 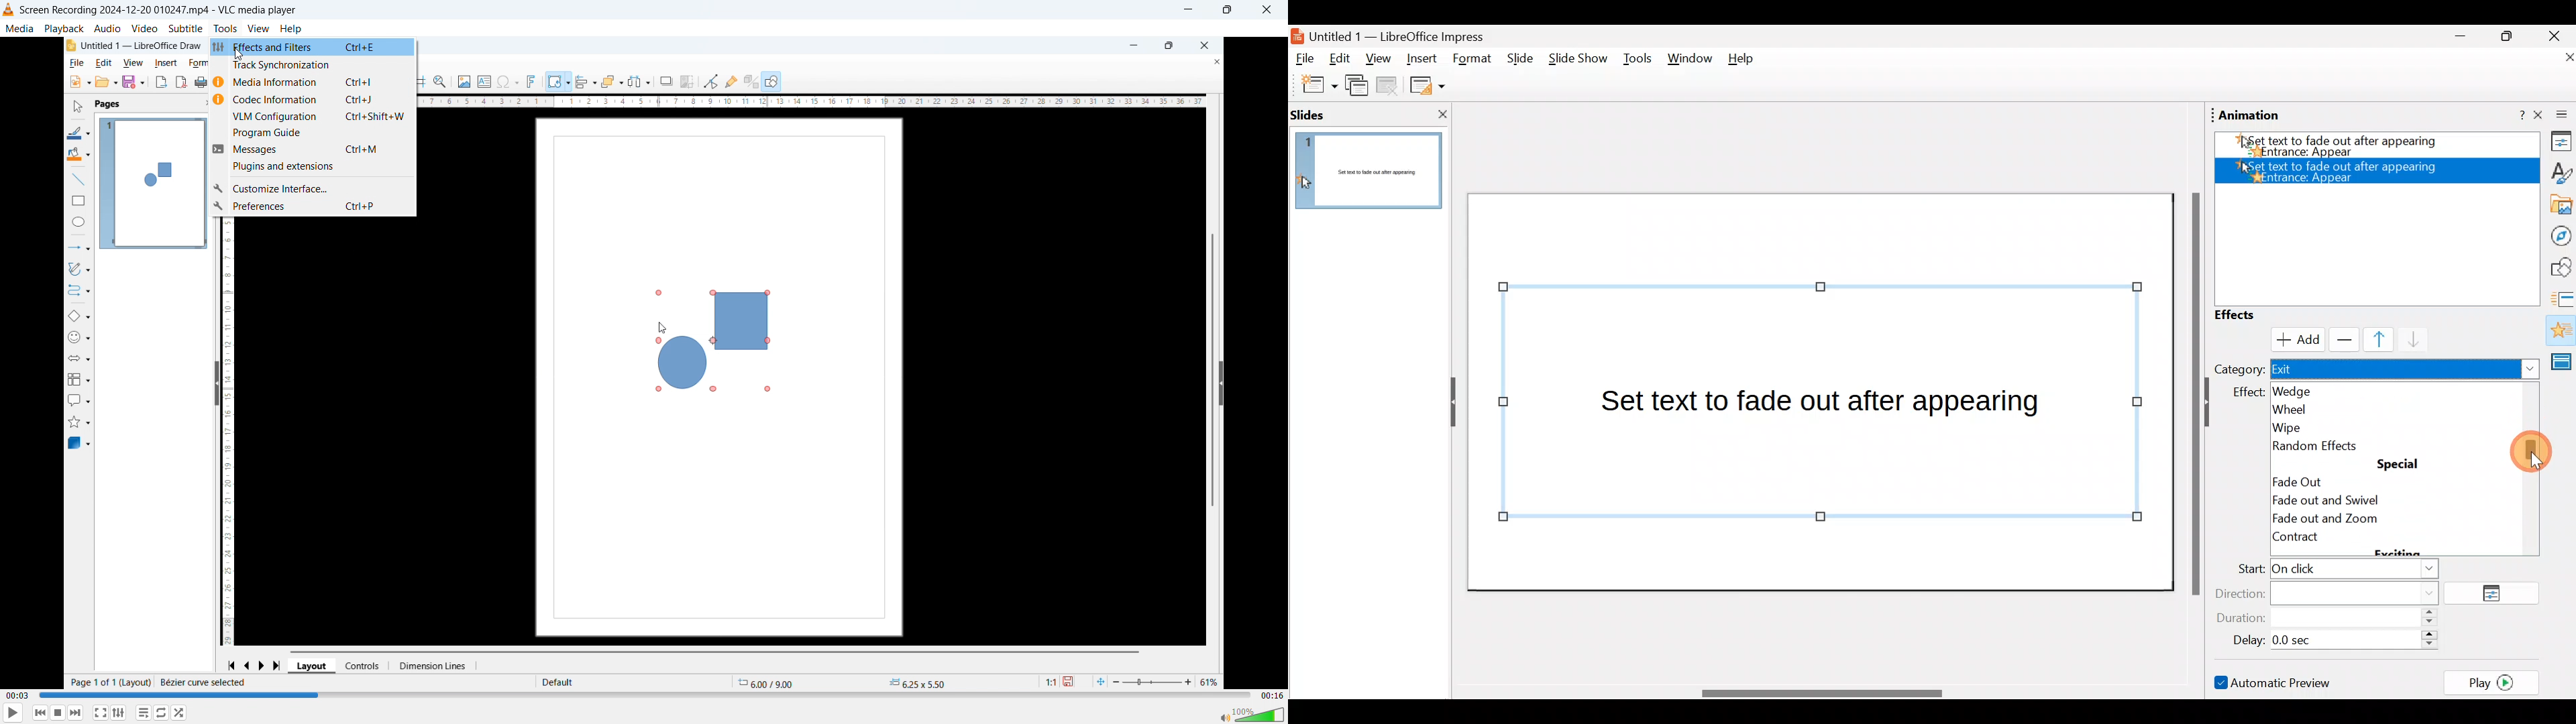 What do you see at coordinates (2400, 465) in the screenshot?
I see `special` at bounding box center [2400, 465].